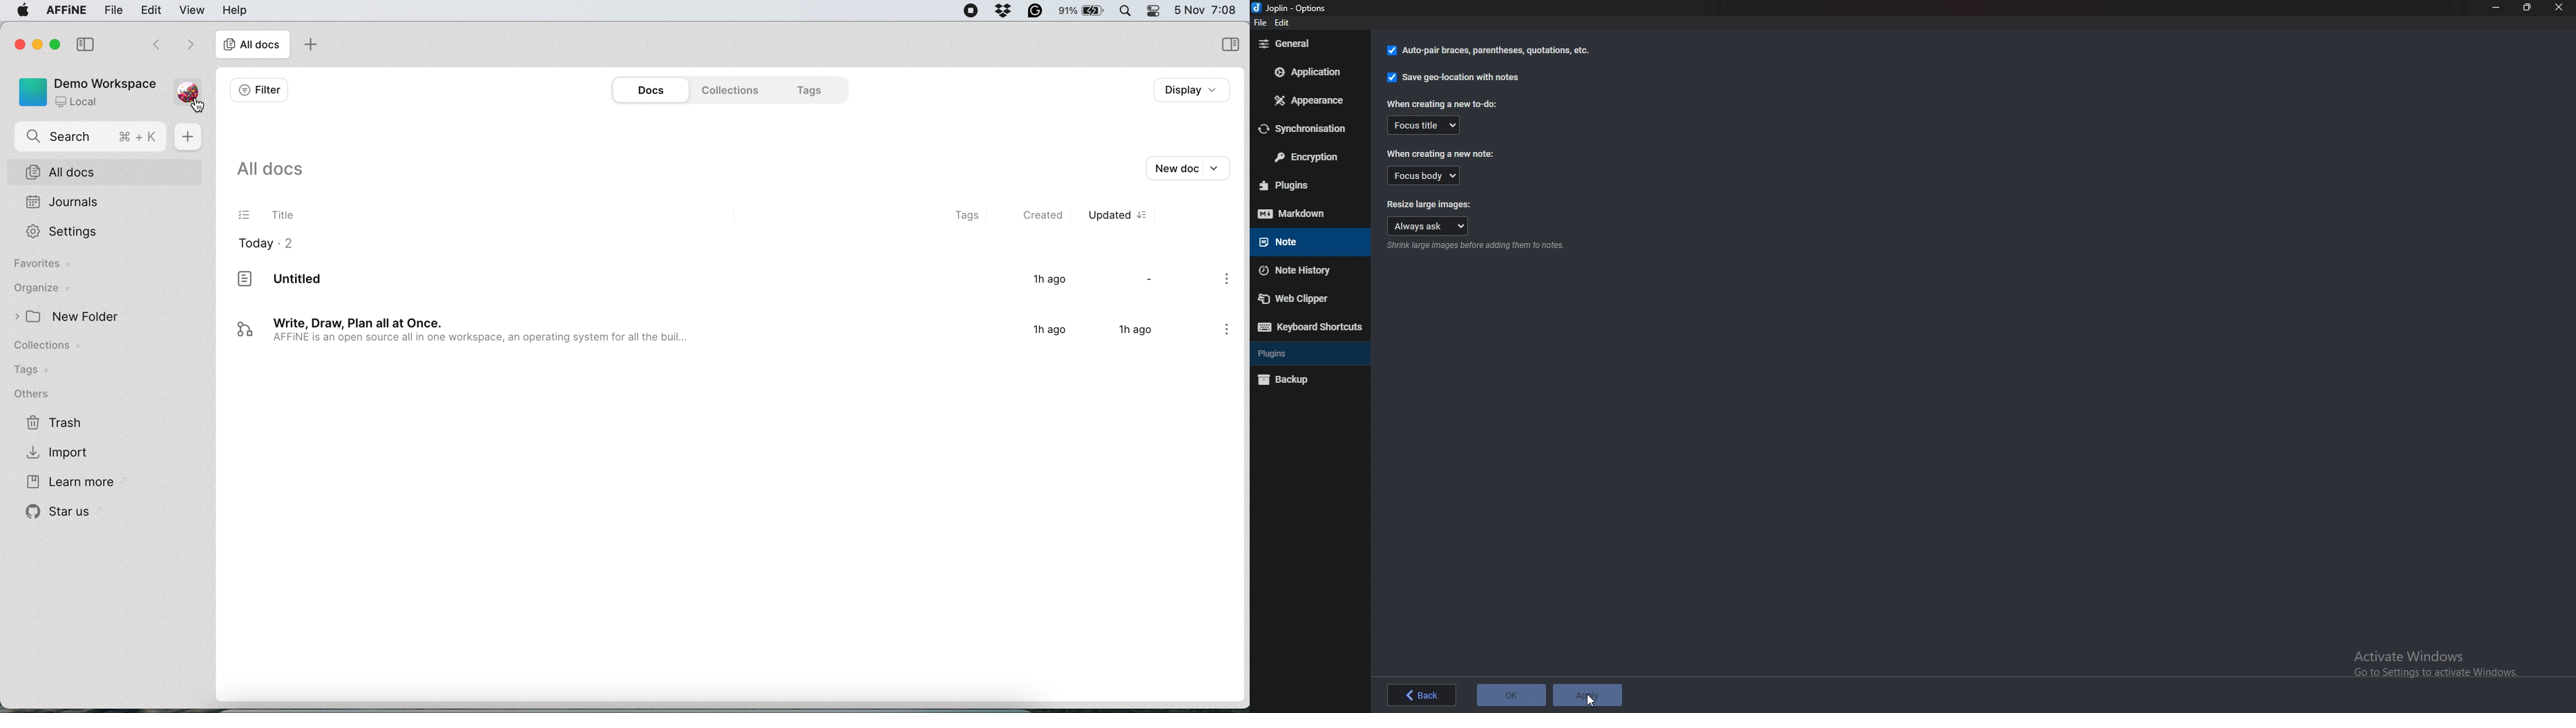 This screenshot has width=2576, height=728. Describe the element at coordinates (1306, 300) in the screenshot. I see `Web Clipper` at that location.